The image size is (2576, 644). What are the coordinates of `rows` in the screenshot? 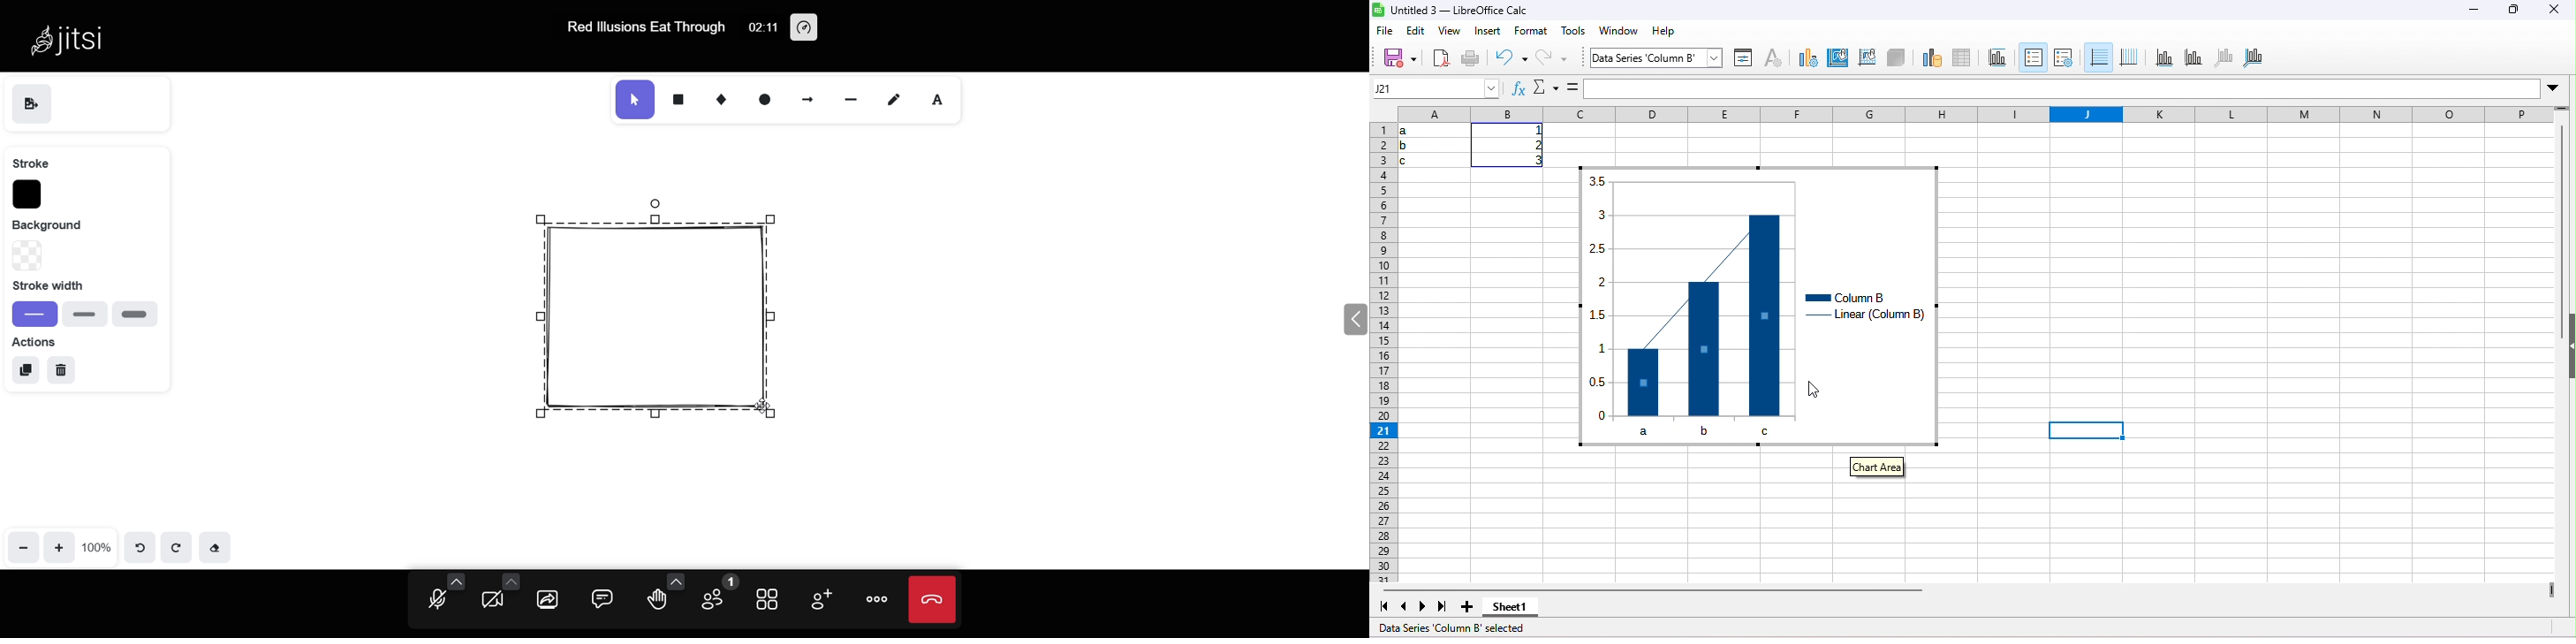 It's located at (1380, 352).